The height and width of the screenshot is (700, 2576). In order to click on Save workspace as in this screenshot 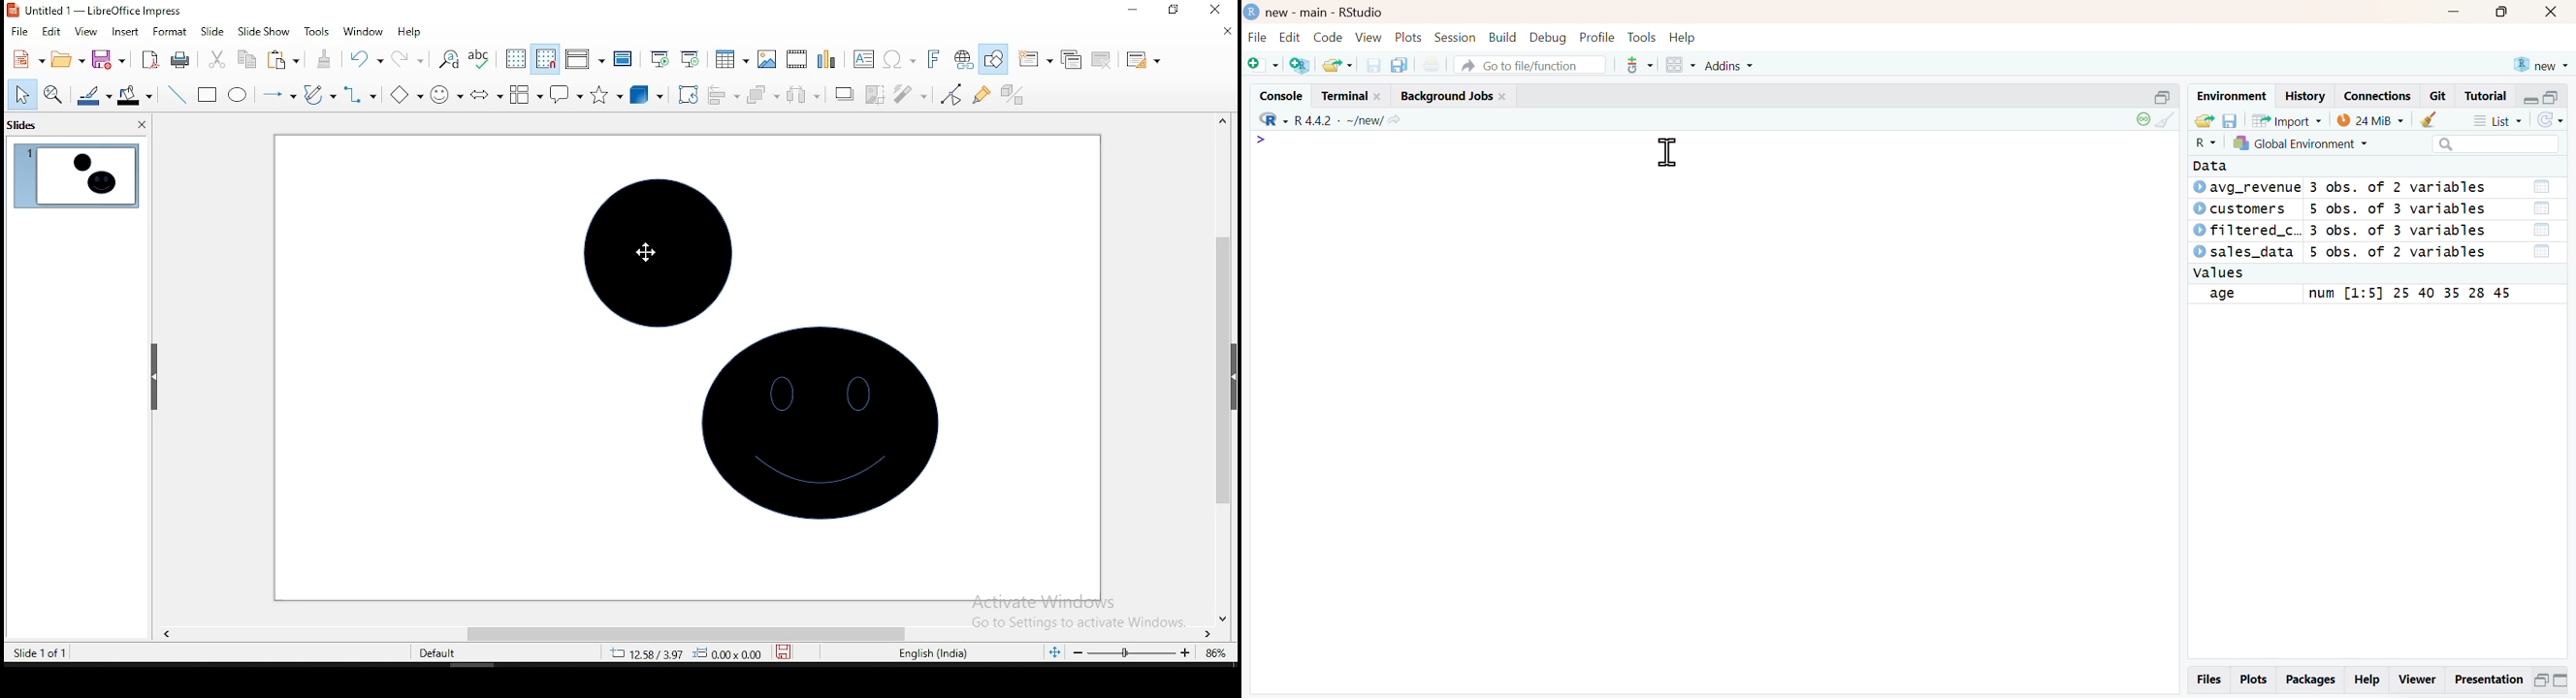, I will do `click(2230, 121)`.